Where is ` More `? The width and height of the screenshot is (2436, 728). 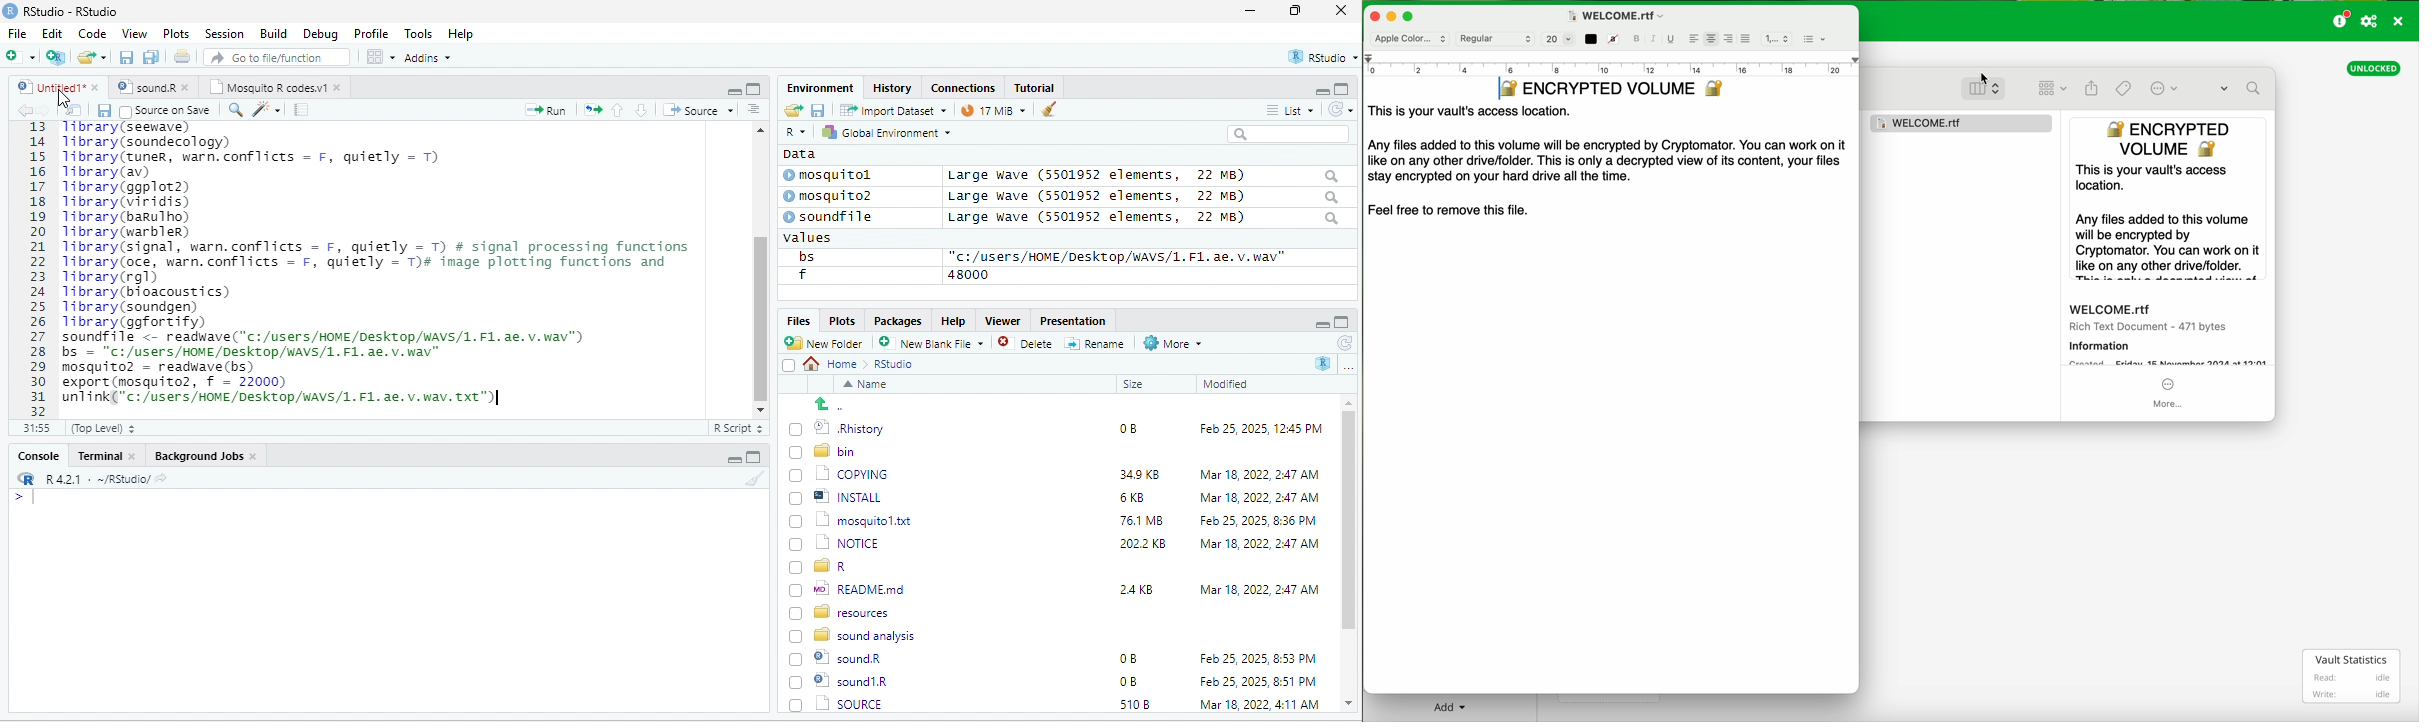
 More  is located at coordinates (1171, 344).